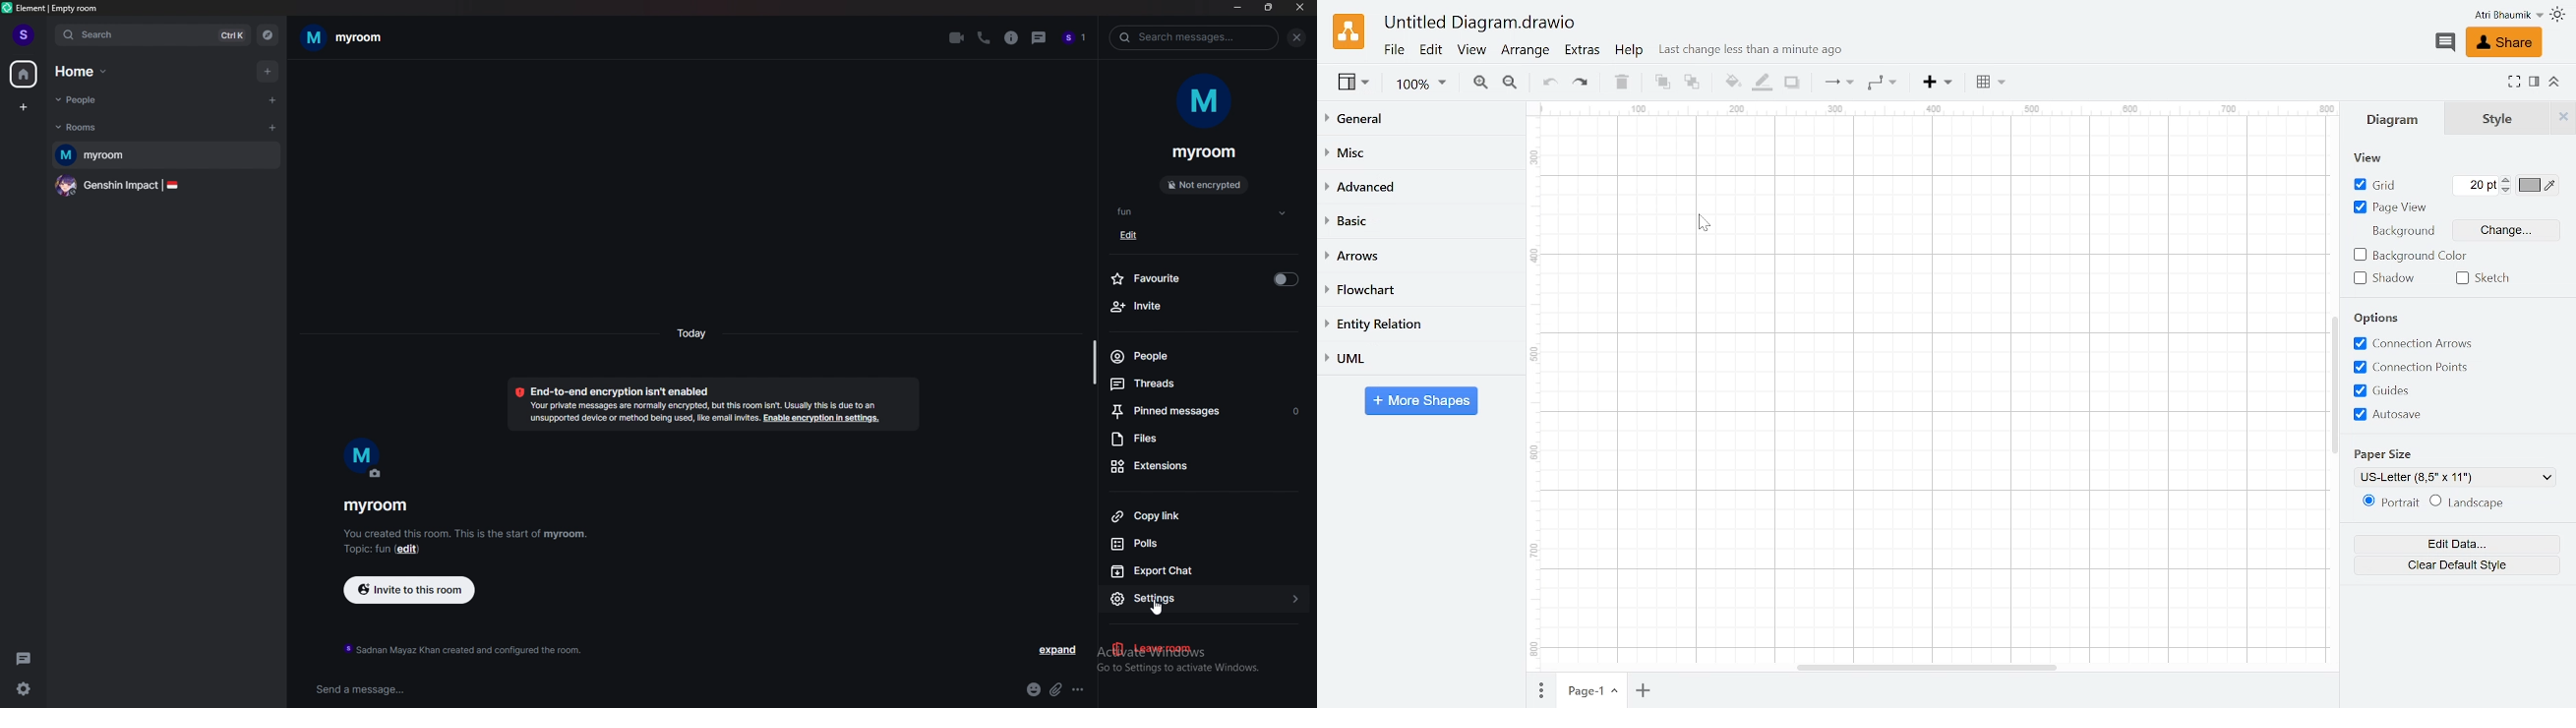 This screenshot has width=2576, height=728. What do you see at coordinates (1205, 543) in the screenshot?
I see `polls` at bounding box center [1205, 543].